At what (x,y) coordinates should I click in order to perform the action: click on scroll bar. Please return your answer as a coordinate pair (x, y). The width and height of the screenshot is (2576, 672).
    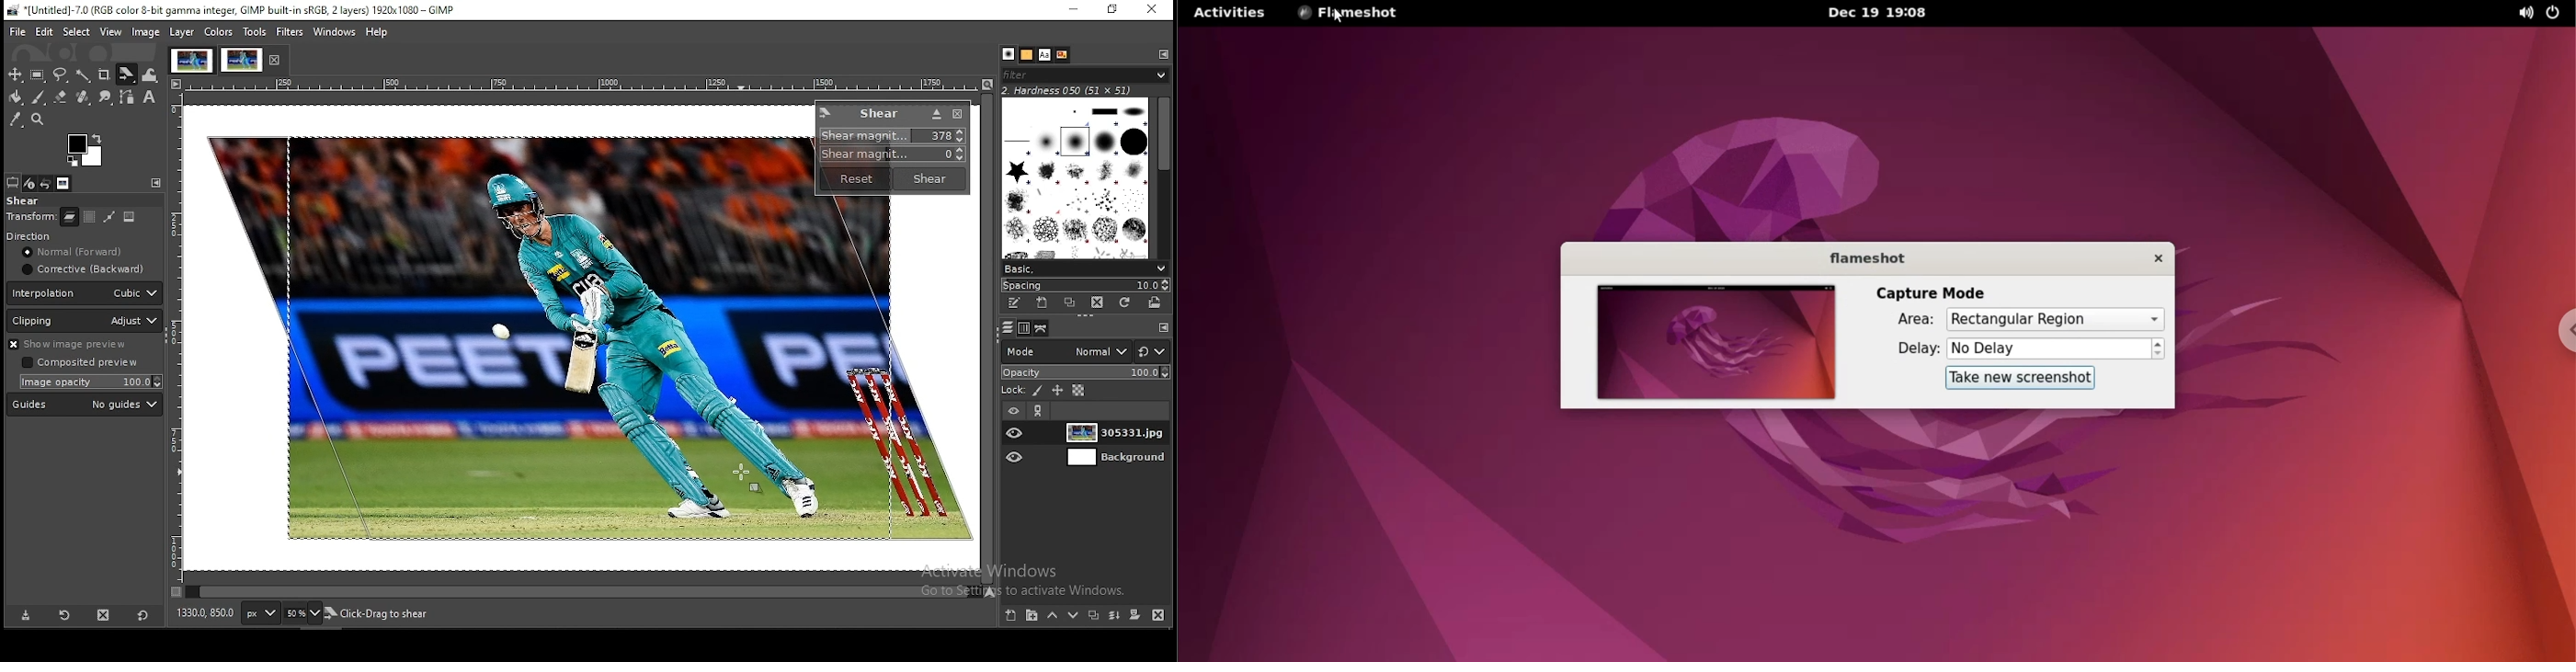
    Looking at the image, I should click on (1163, 176).